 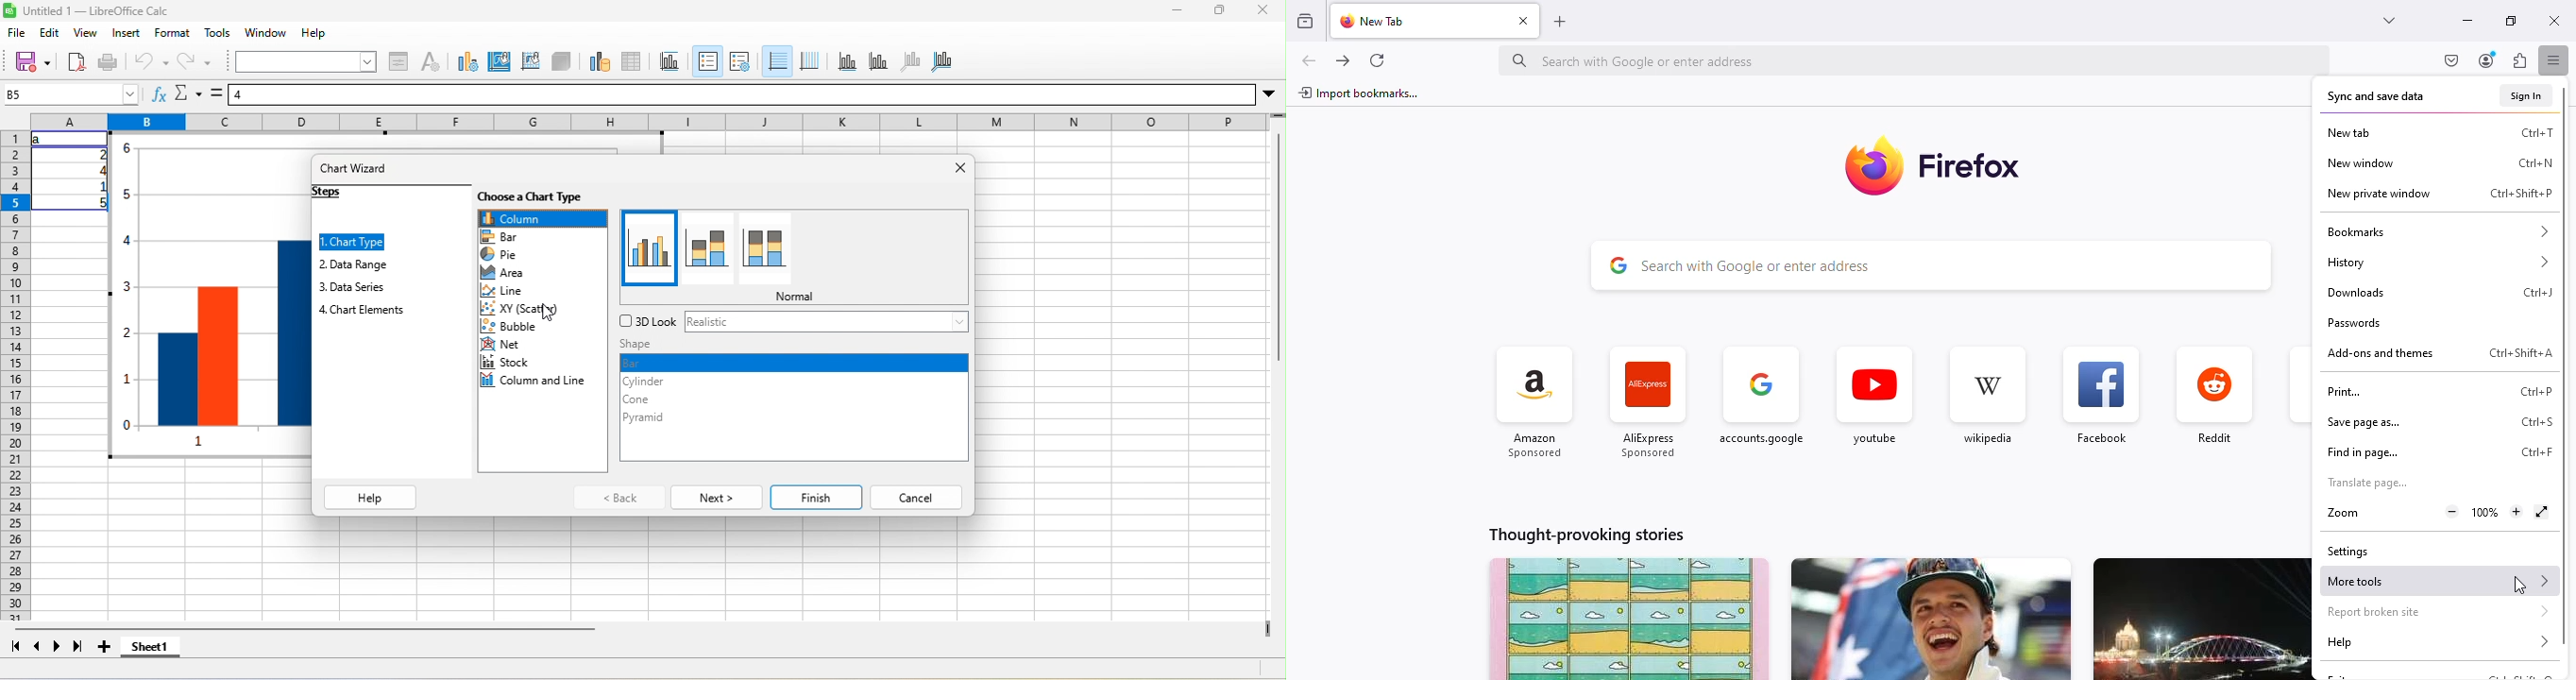 What do you see at coordinates (109, 62) in the screenshot?
I see `print` at bounding box center [109, 62].